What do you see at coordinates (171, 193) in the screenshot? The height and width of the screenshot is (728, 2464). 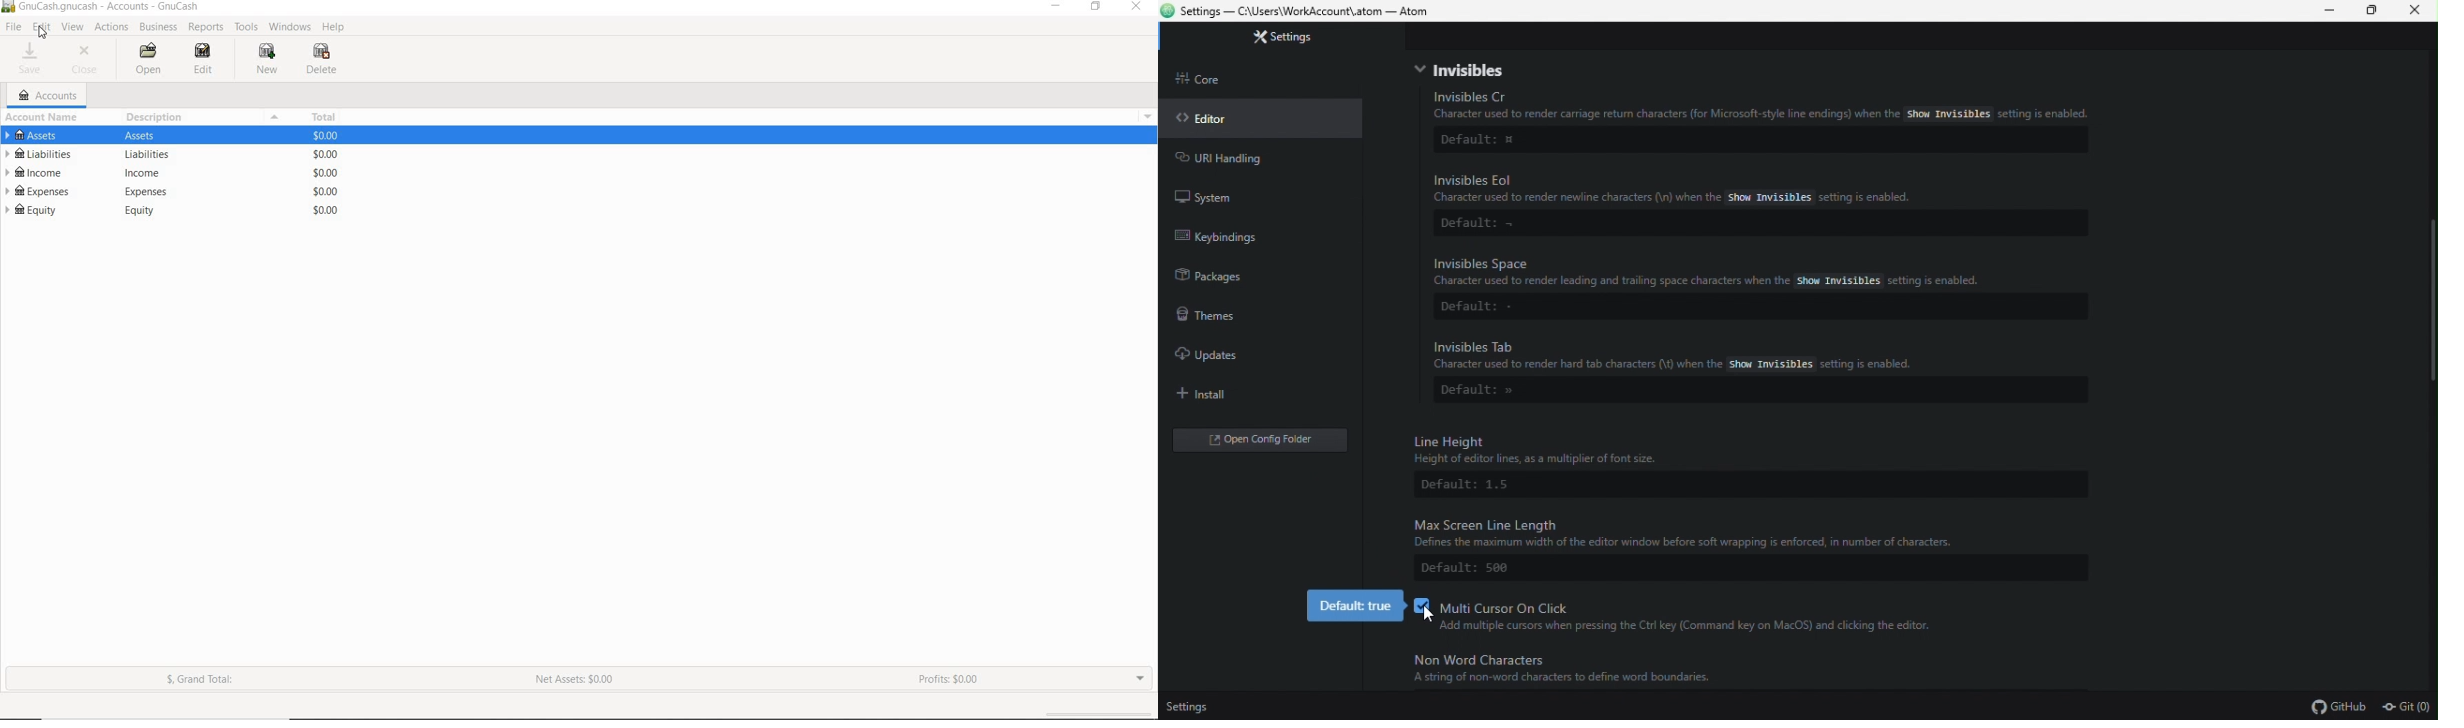 I see `EXPENSES` at bounding box center [171, 193].